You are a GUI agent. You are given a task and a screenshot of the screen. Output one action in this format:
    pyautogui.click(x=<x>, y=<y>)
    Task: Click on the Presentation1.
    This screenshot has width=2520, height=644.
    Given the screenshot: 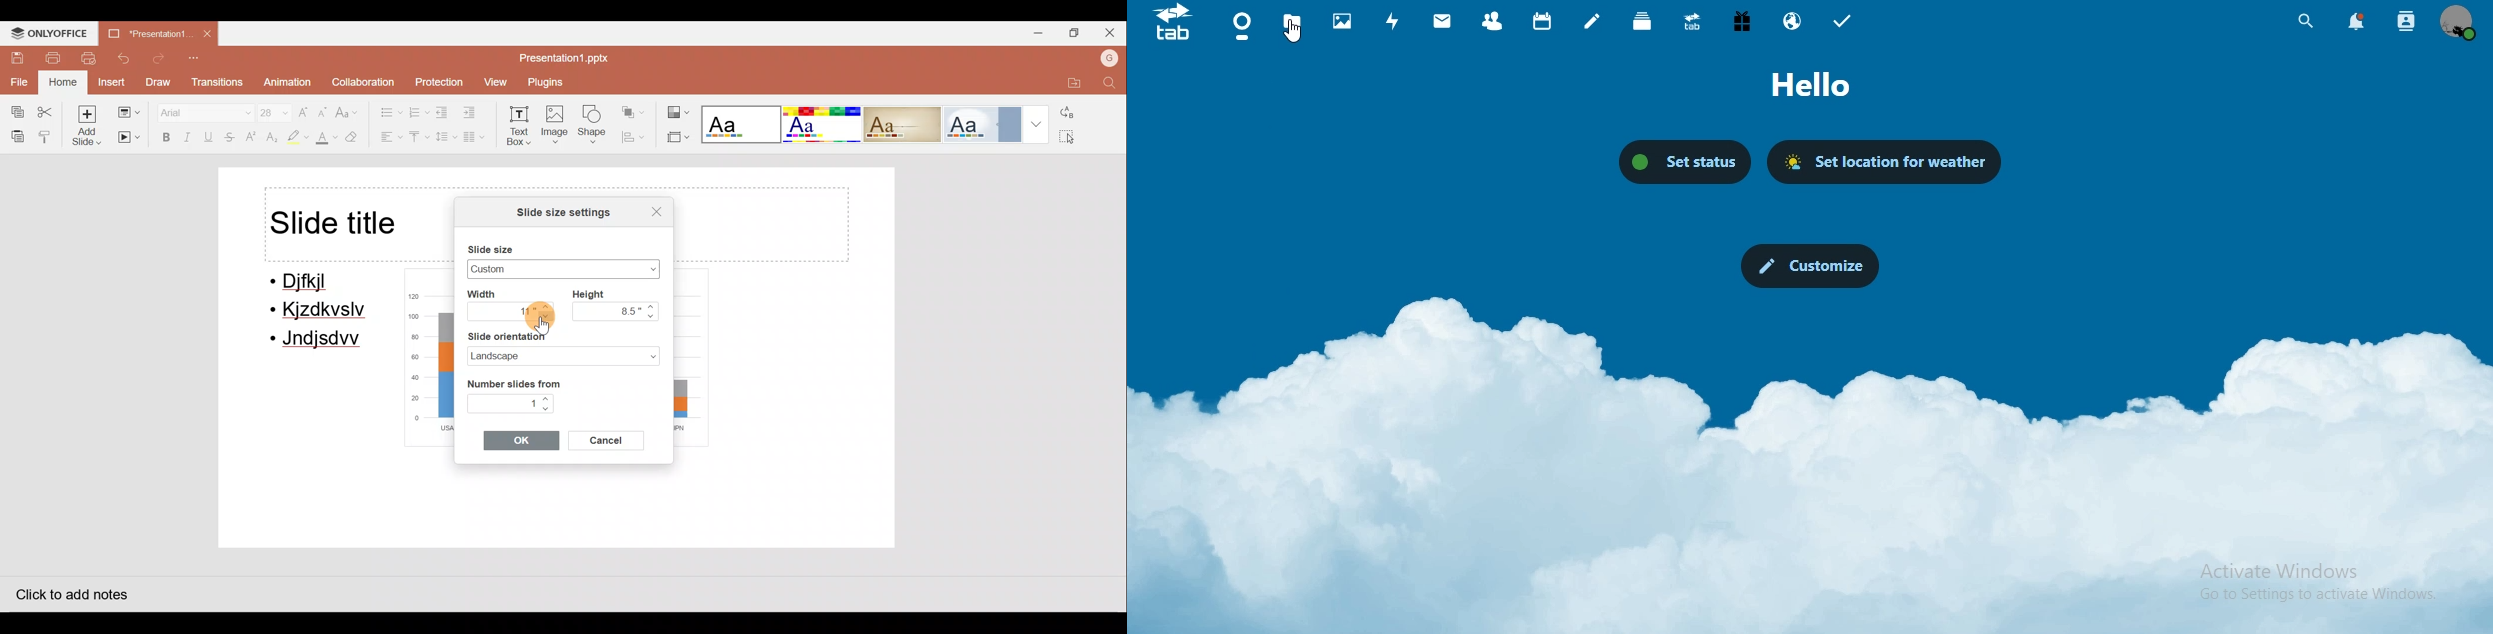 What is the action you would take?
    pyautogui.click(x=149, y=32)
    